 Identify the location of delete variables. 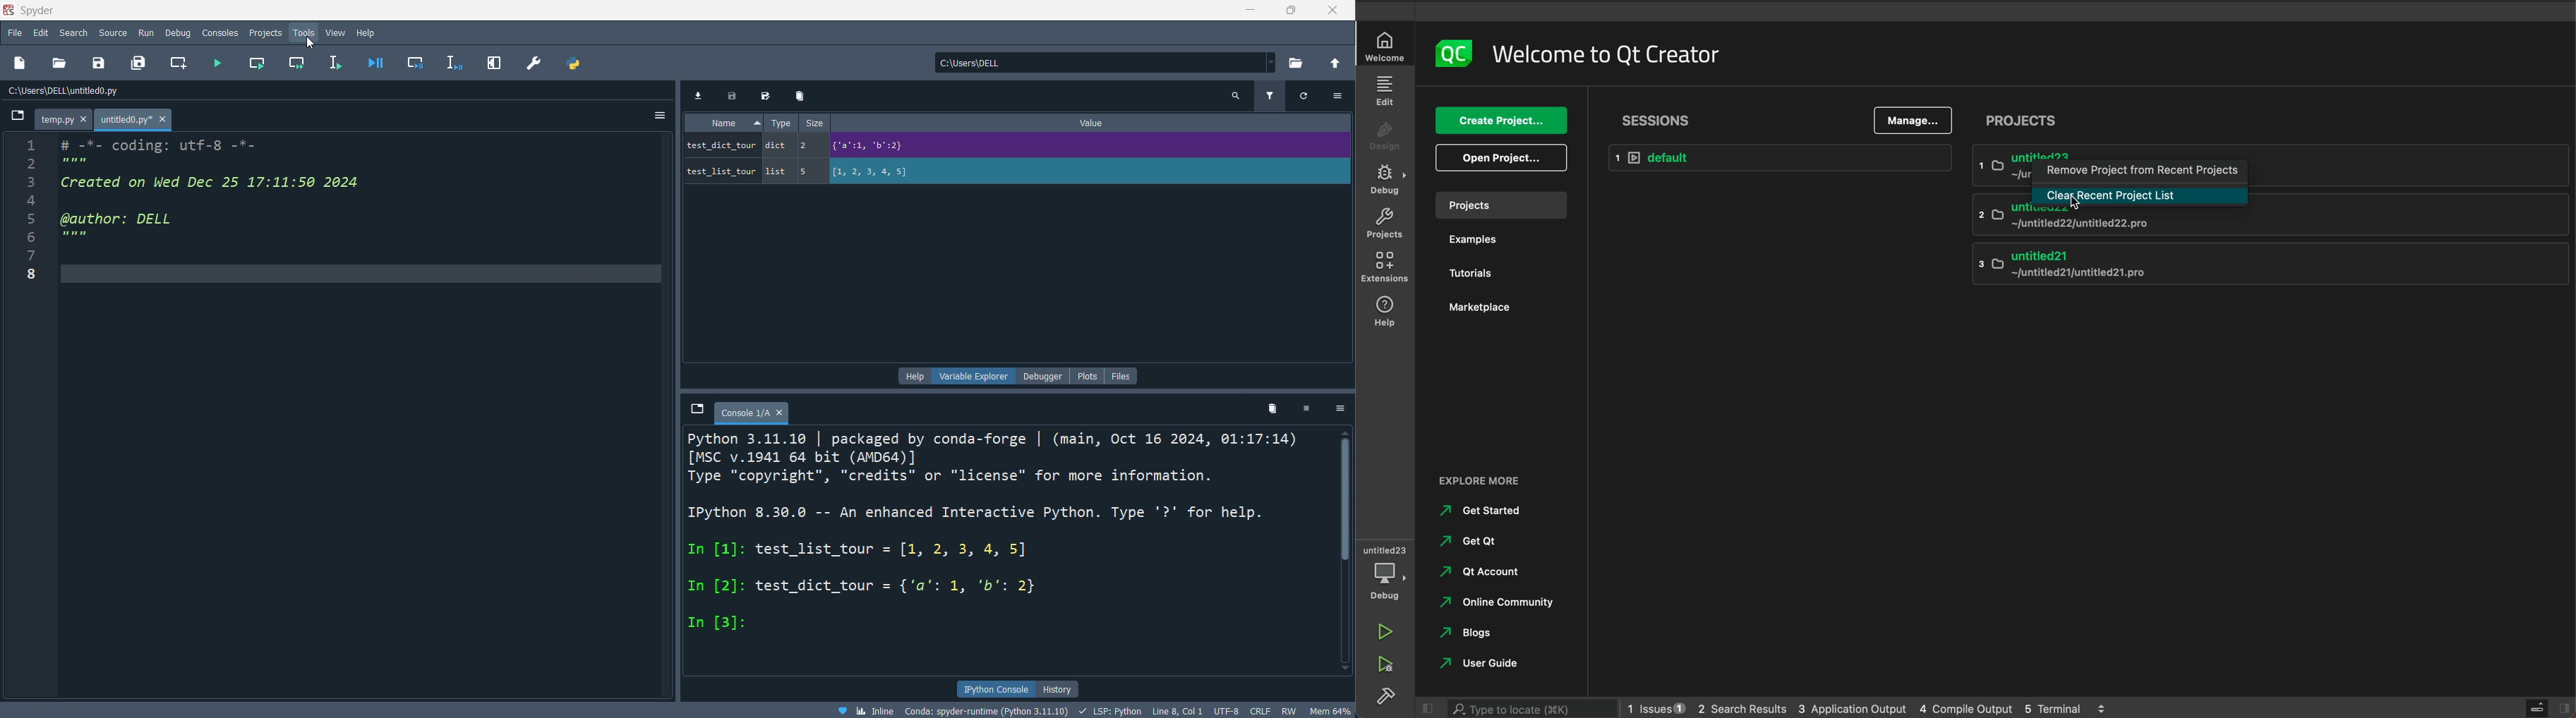
(1272, 408).